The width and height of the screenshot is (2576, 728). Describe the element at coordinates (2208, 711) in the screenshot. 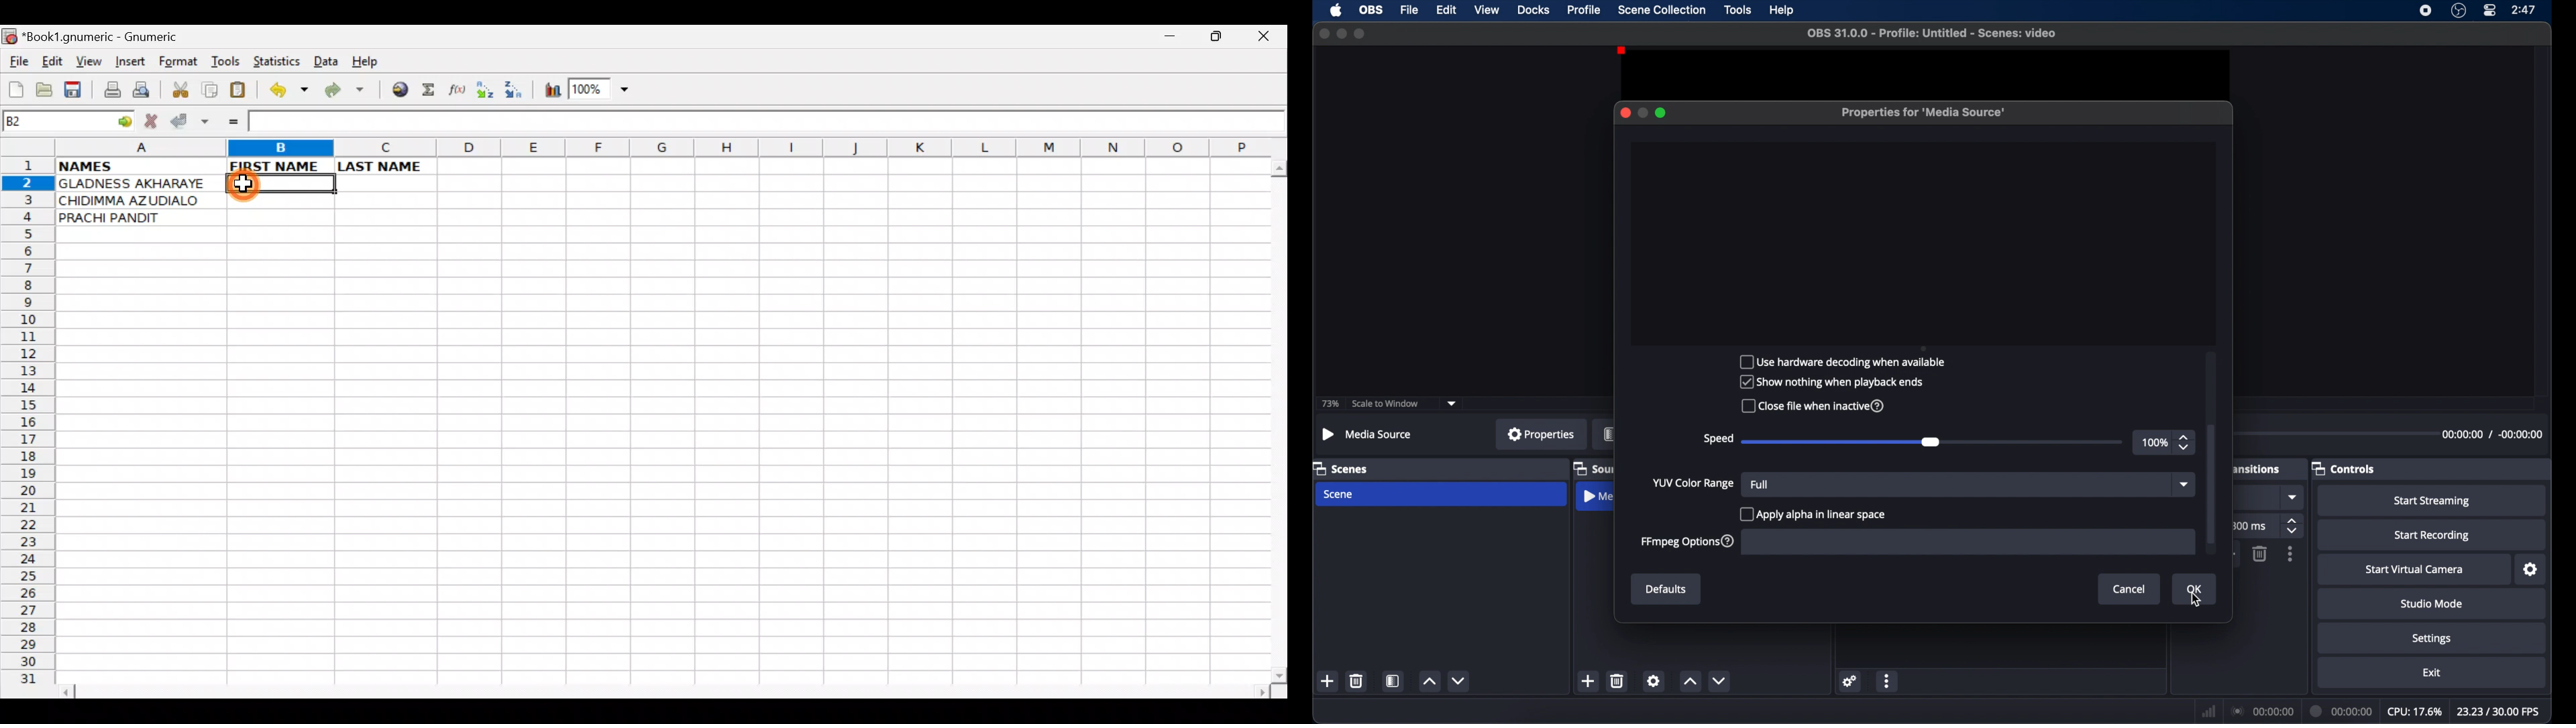

I see `network` at that location.